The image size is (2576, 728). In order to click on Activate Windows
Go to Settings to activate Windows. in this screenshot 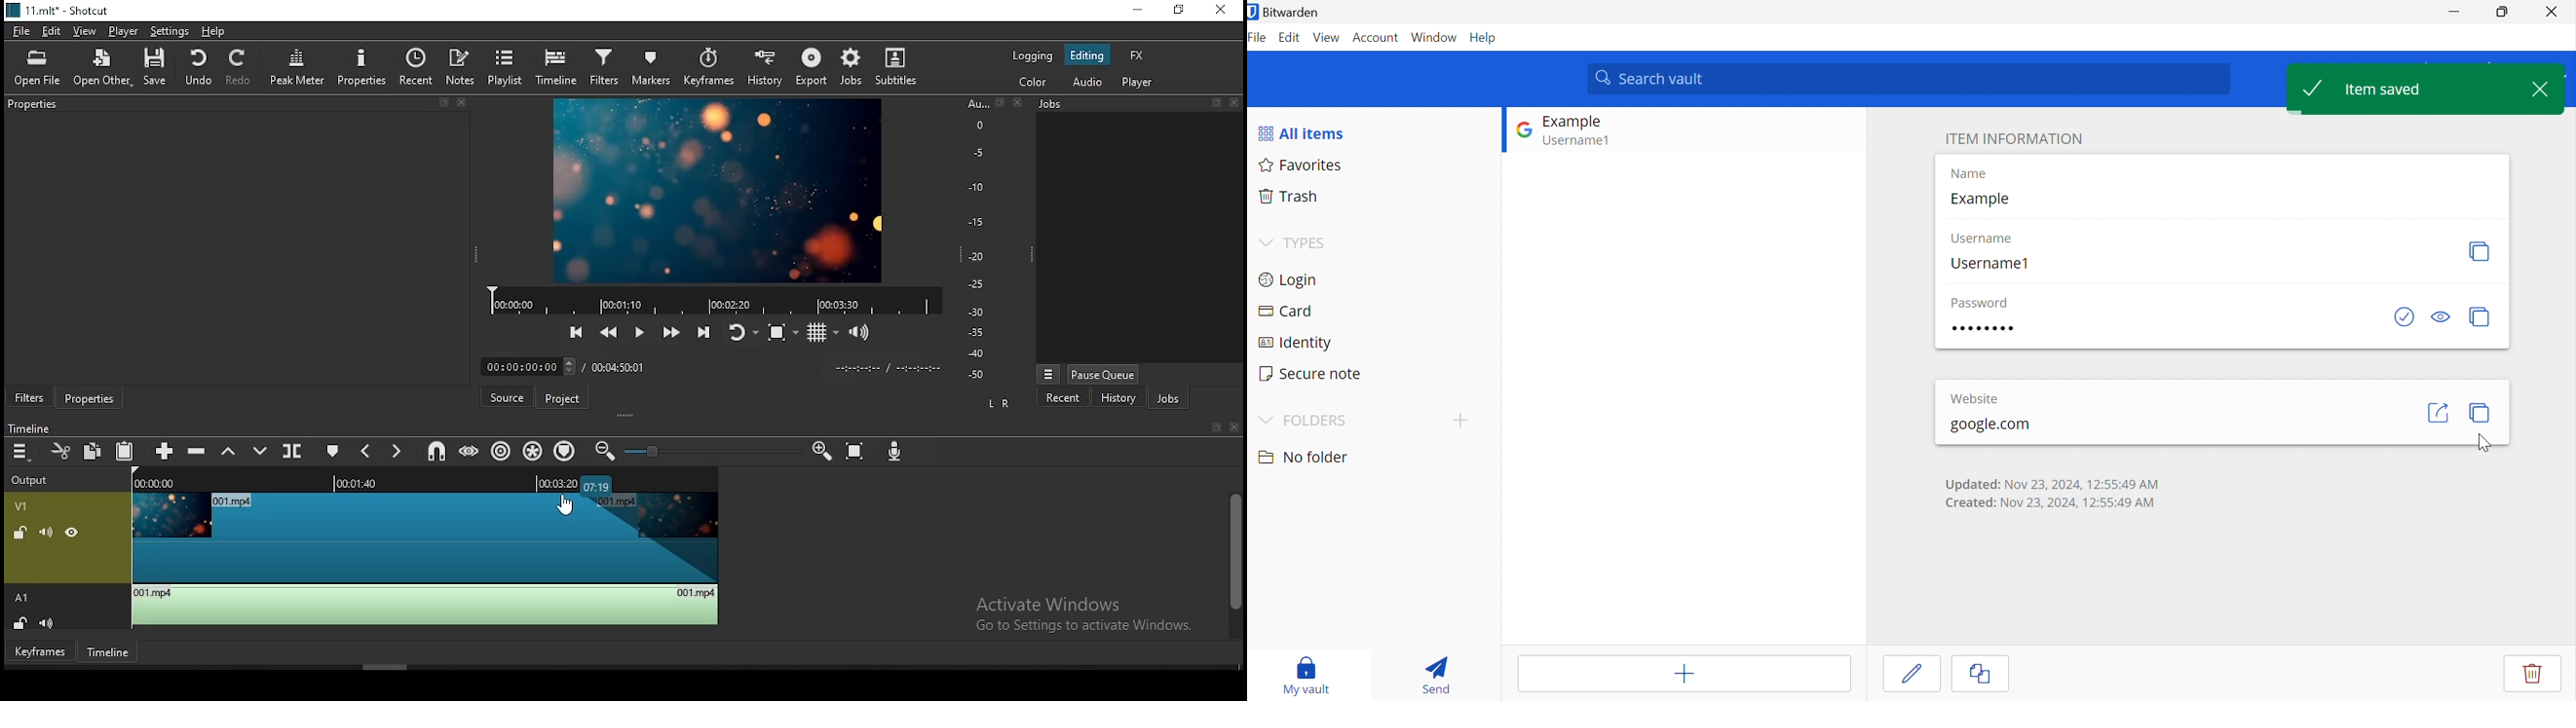, I will do `click(1083, 616)`.